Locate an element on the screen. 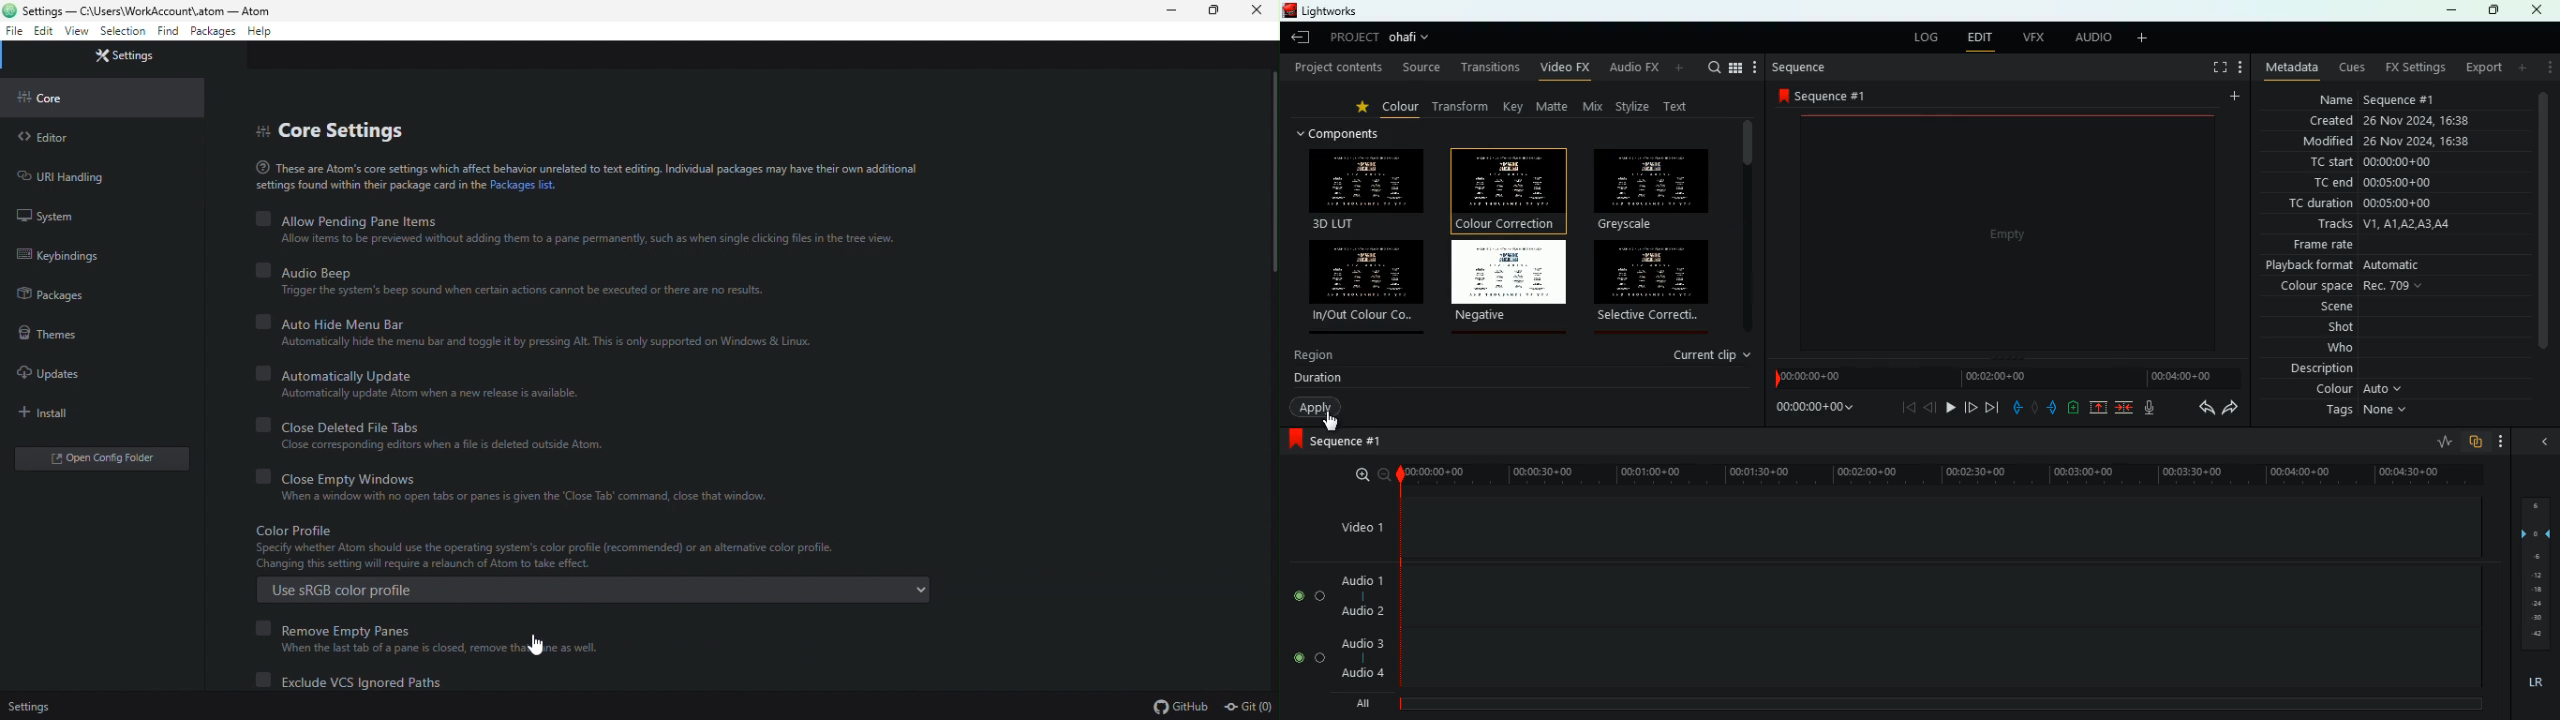 The image size is (2576, 728). core settings is located at coordinates (336, 128).